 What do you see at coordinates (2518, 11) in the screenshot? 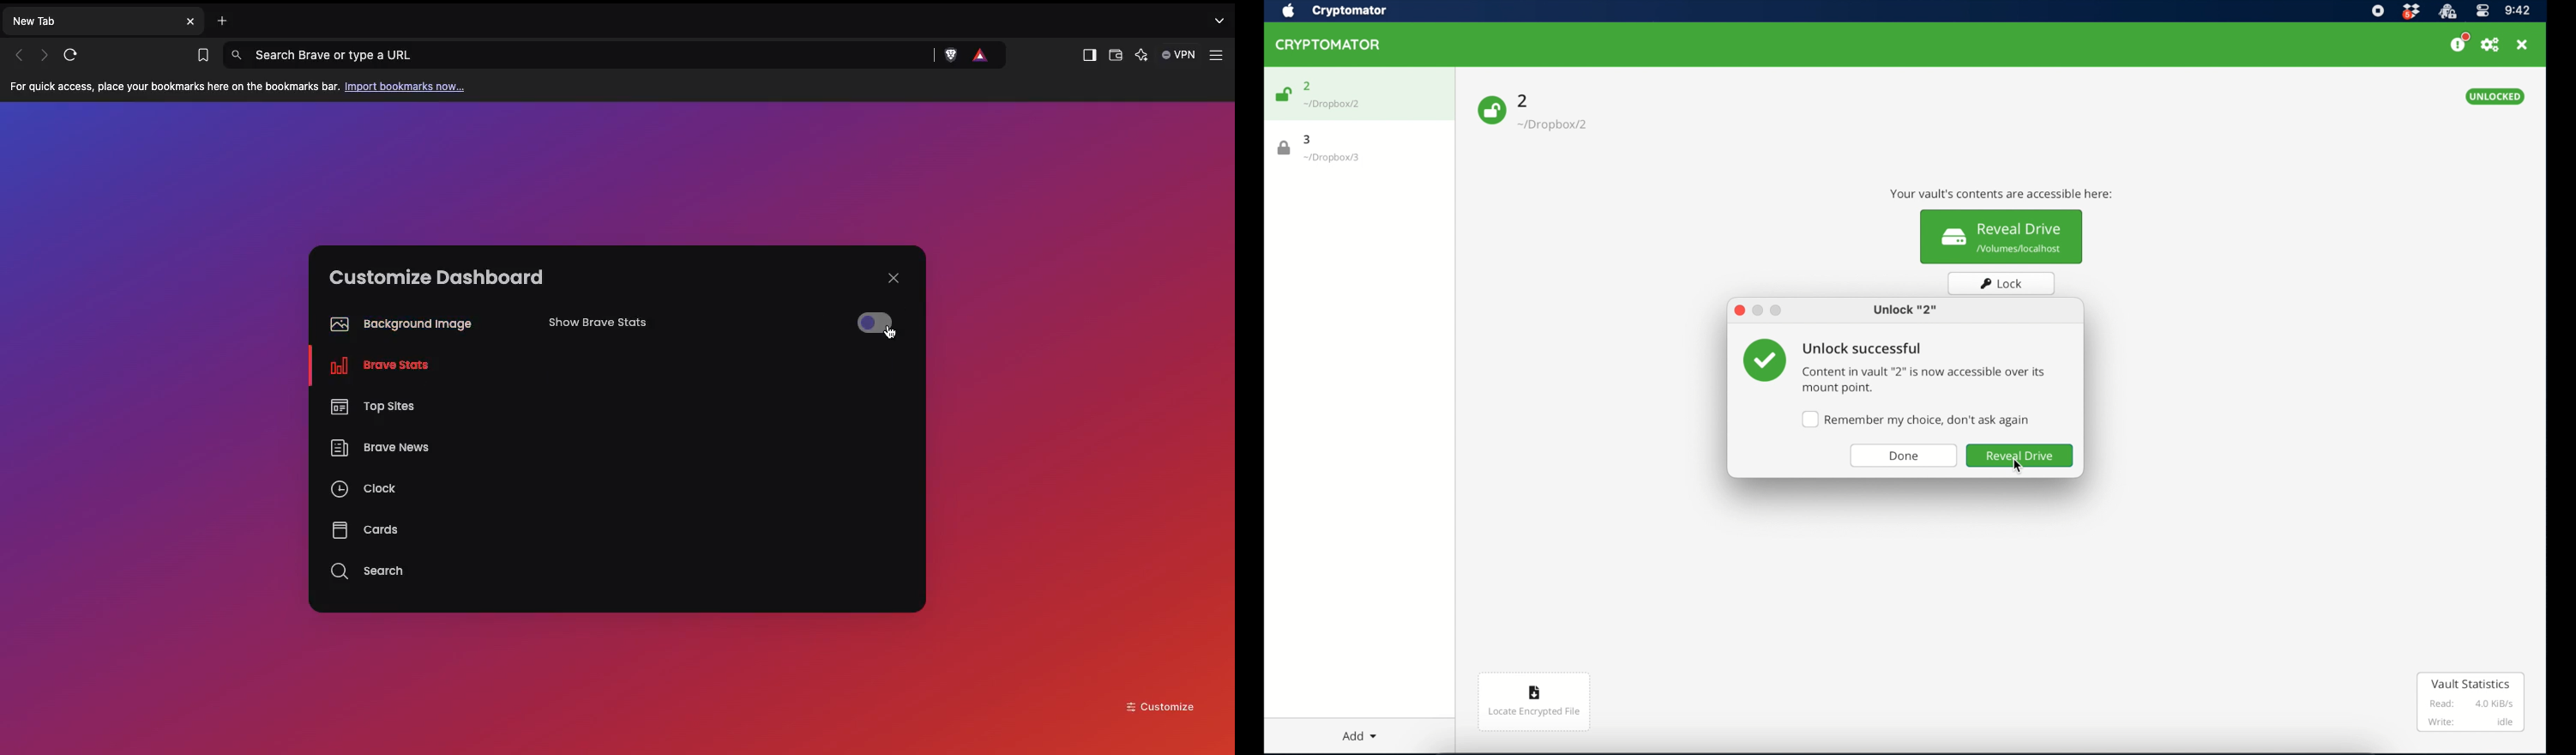
I see `time` at bounding box center [2518, 11].